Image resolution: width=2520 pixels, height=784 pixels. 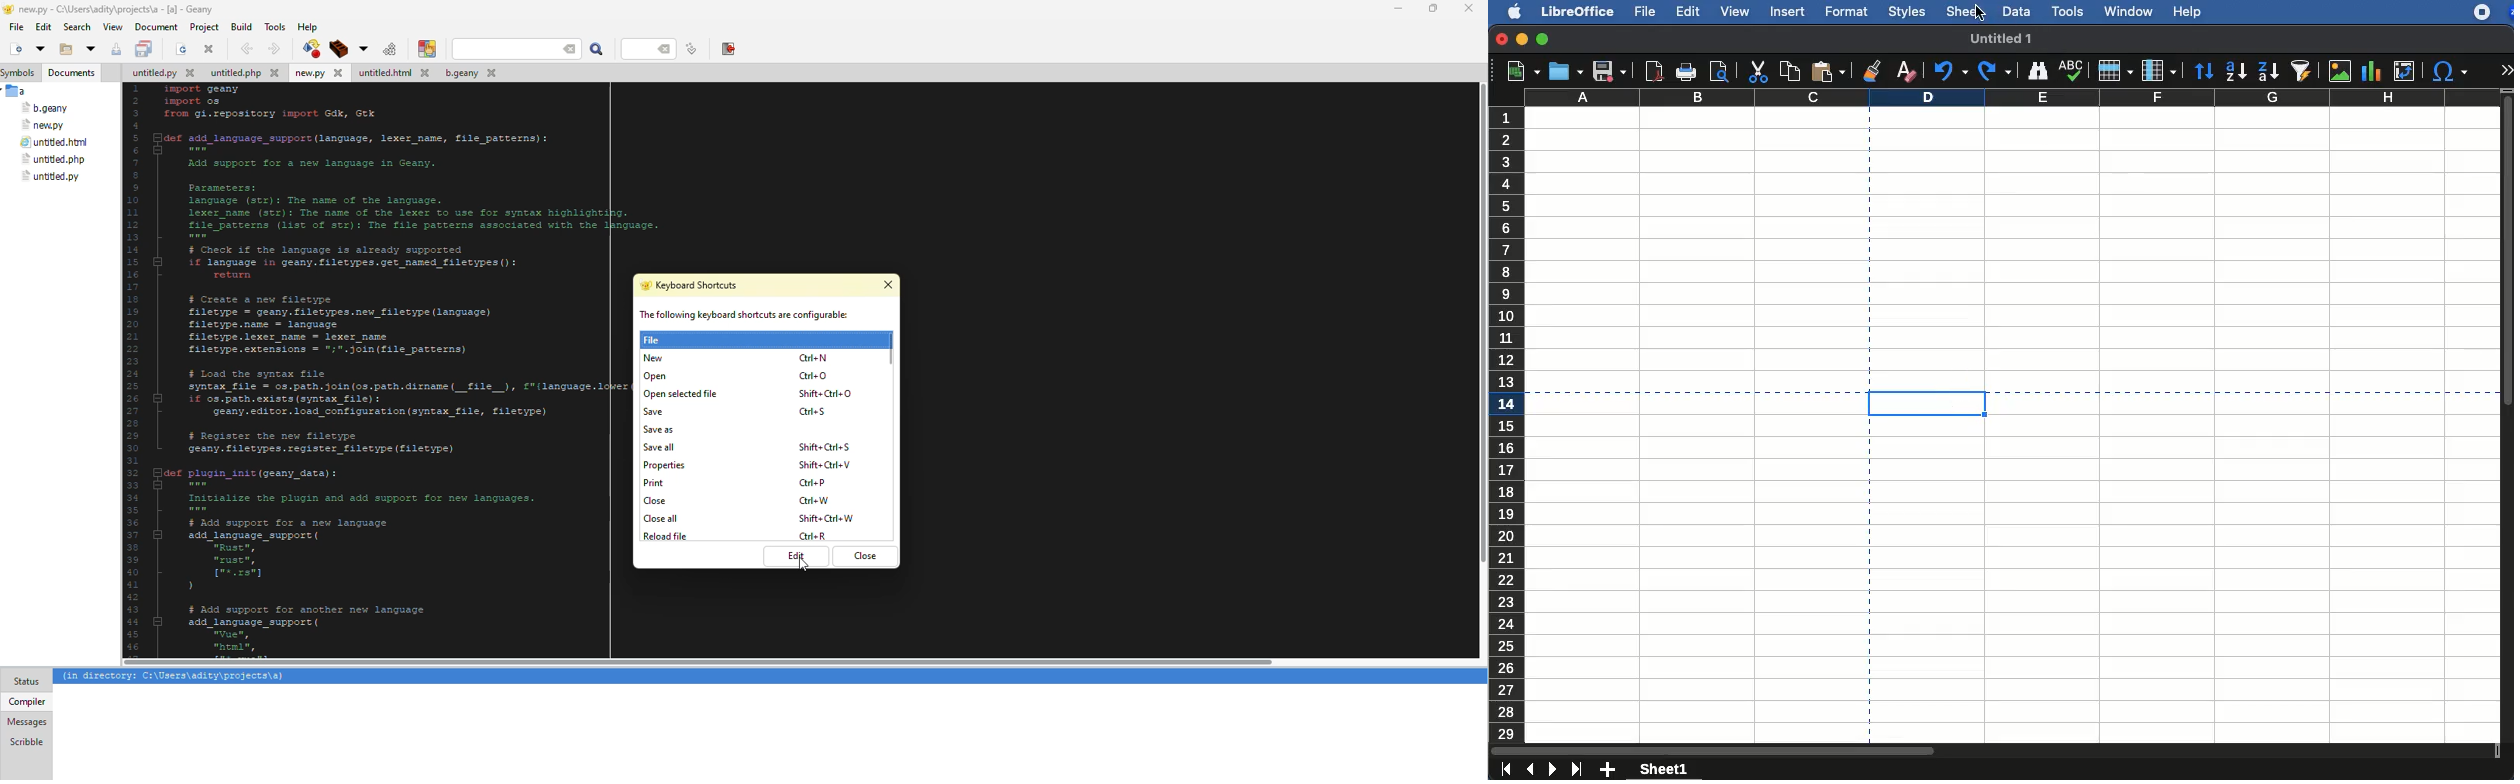 I want to click on scroll, so click(x=2508, y=418).